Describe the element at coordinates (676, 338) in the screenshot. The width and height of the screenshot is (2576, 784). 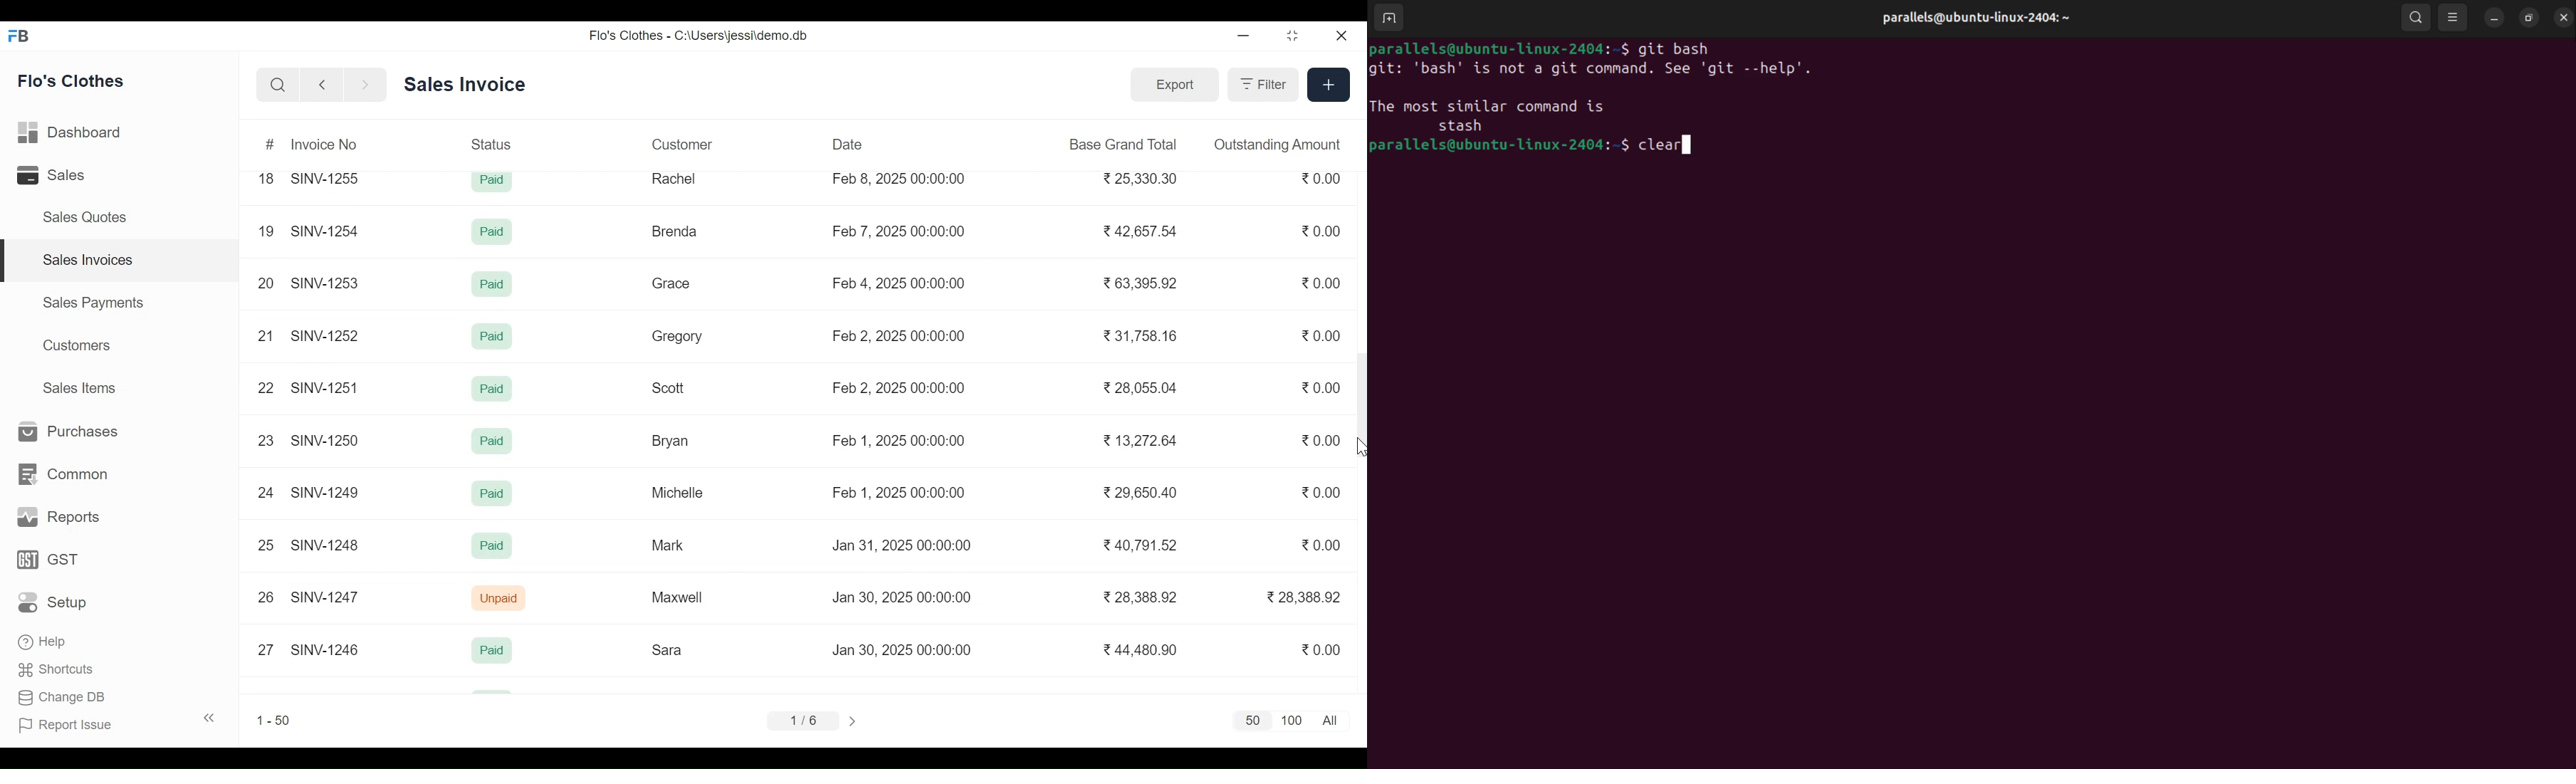
I see `Gregory` at that location.